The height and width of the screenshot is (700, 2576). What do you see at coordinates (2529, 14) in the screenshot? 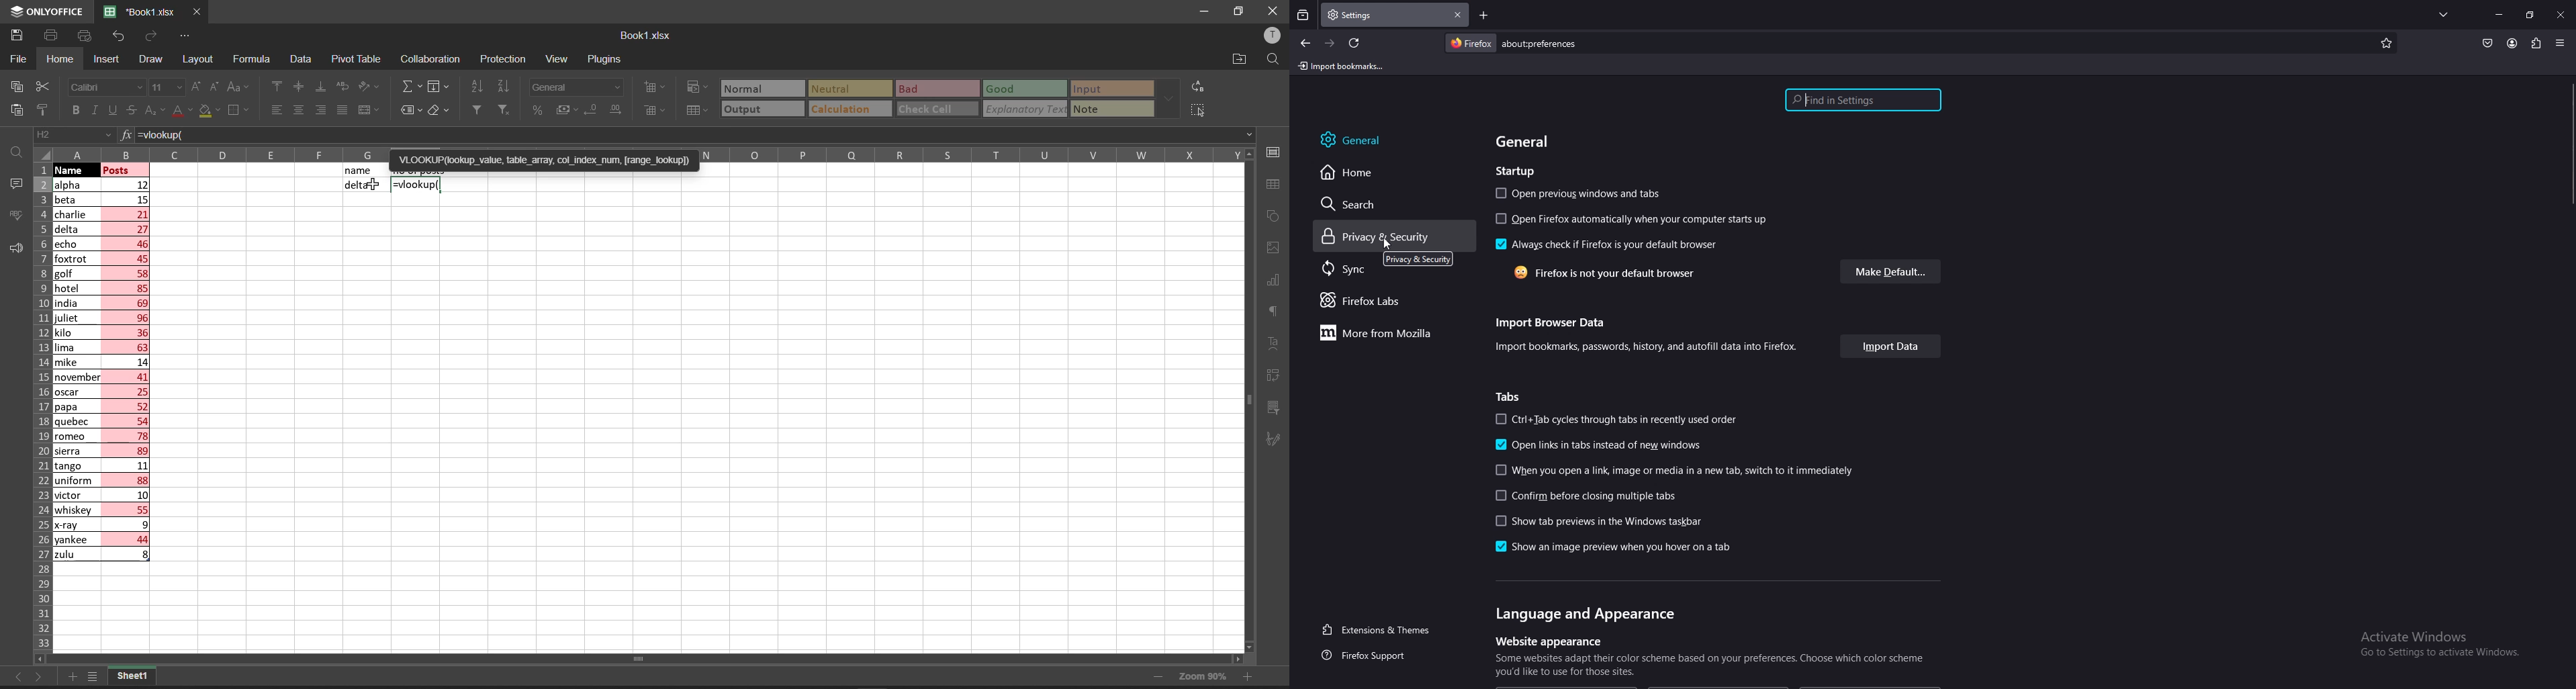
I see `resize` at bounding box center [2529, 14].